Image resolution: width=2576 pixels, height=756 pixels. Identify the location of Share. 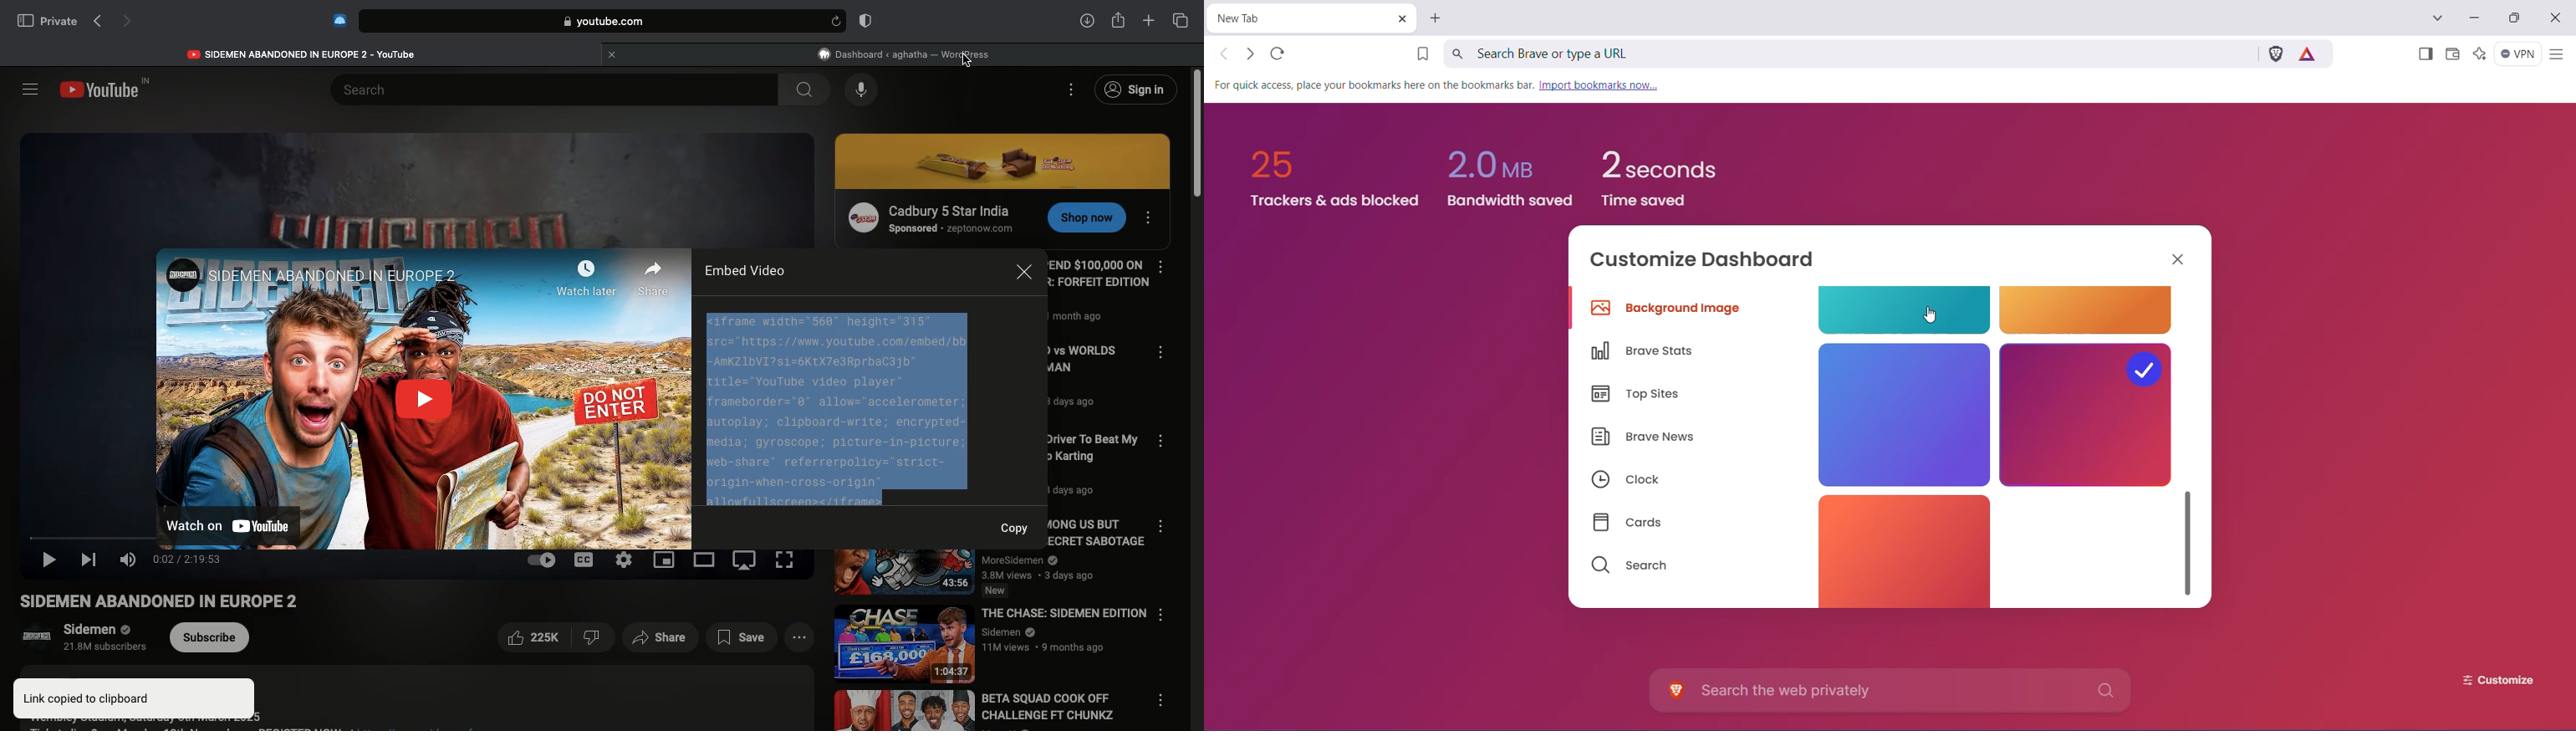
(1118, 18).